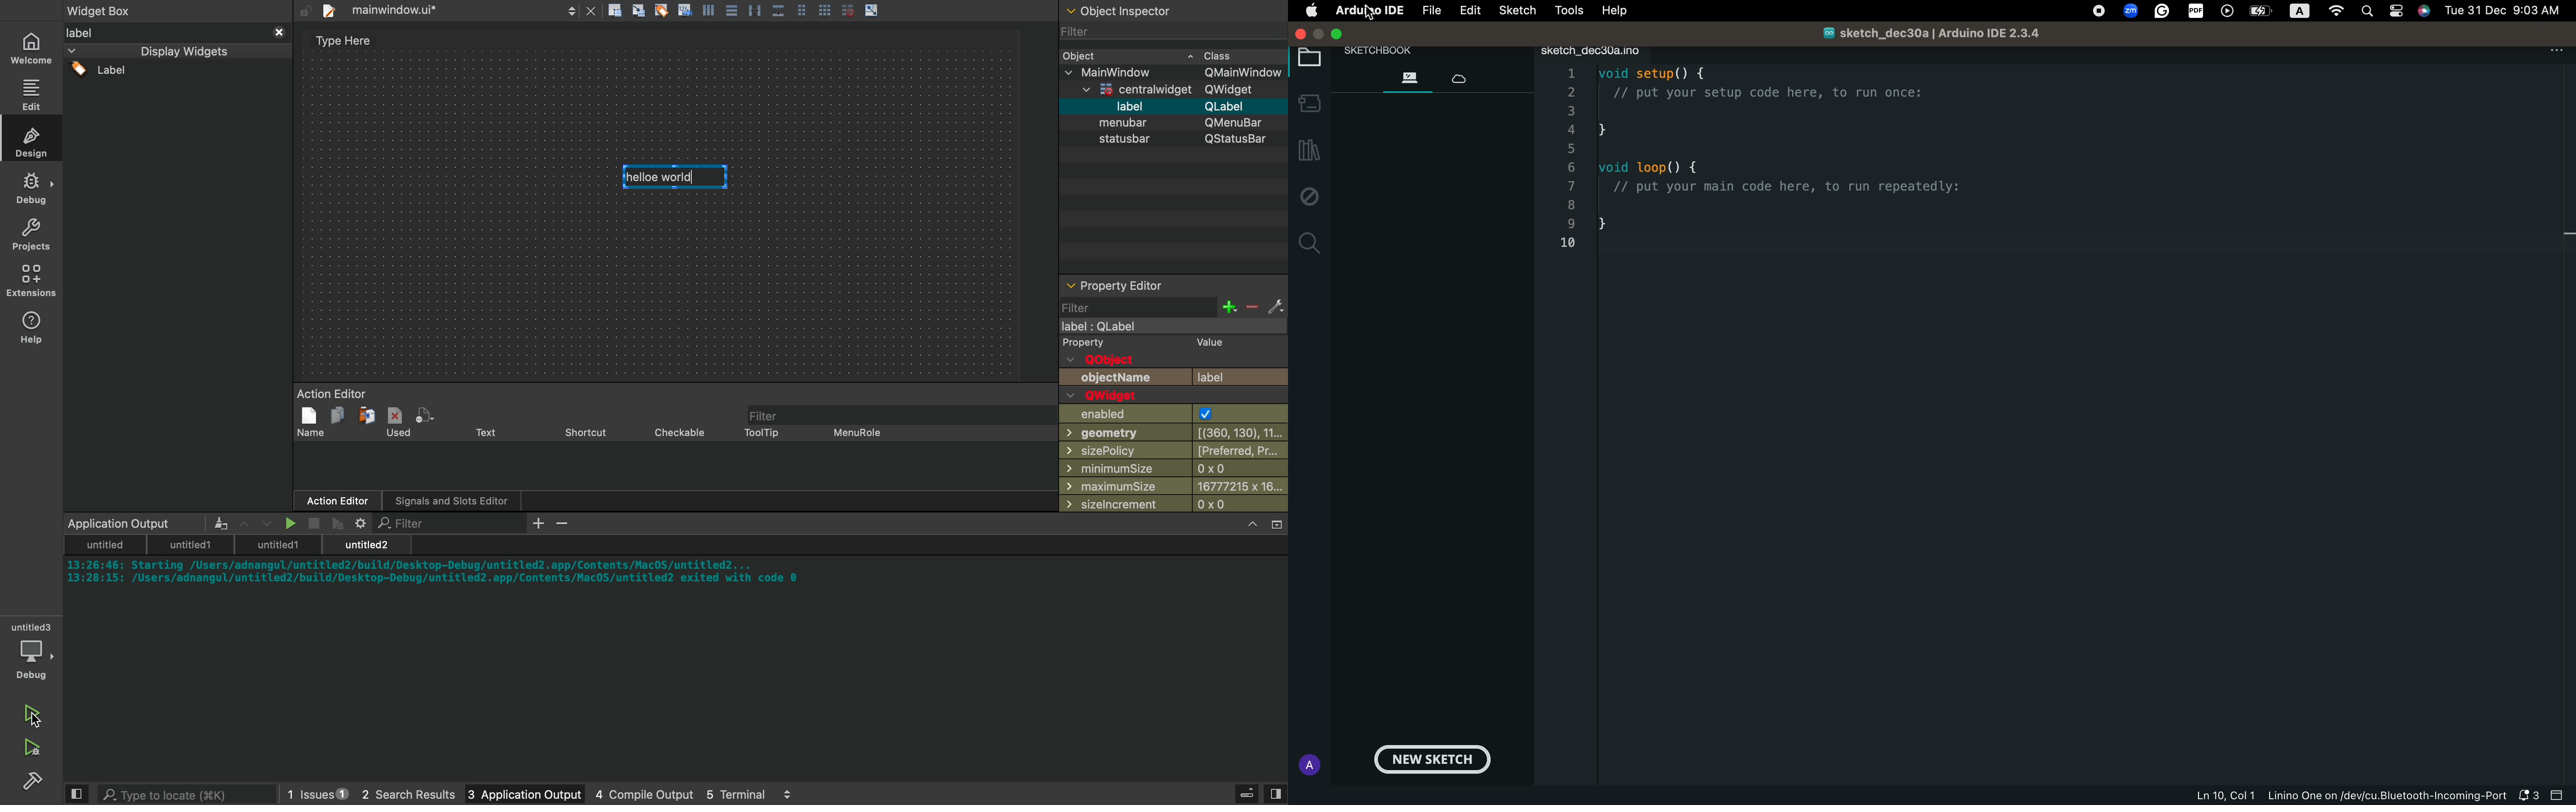 The image size is (2576, 812). I want to click on help, so click(32, 326).